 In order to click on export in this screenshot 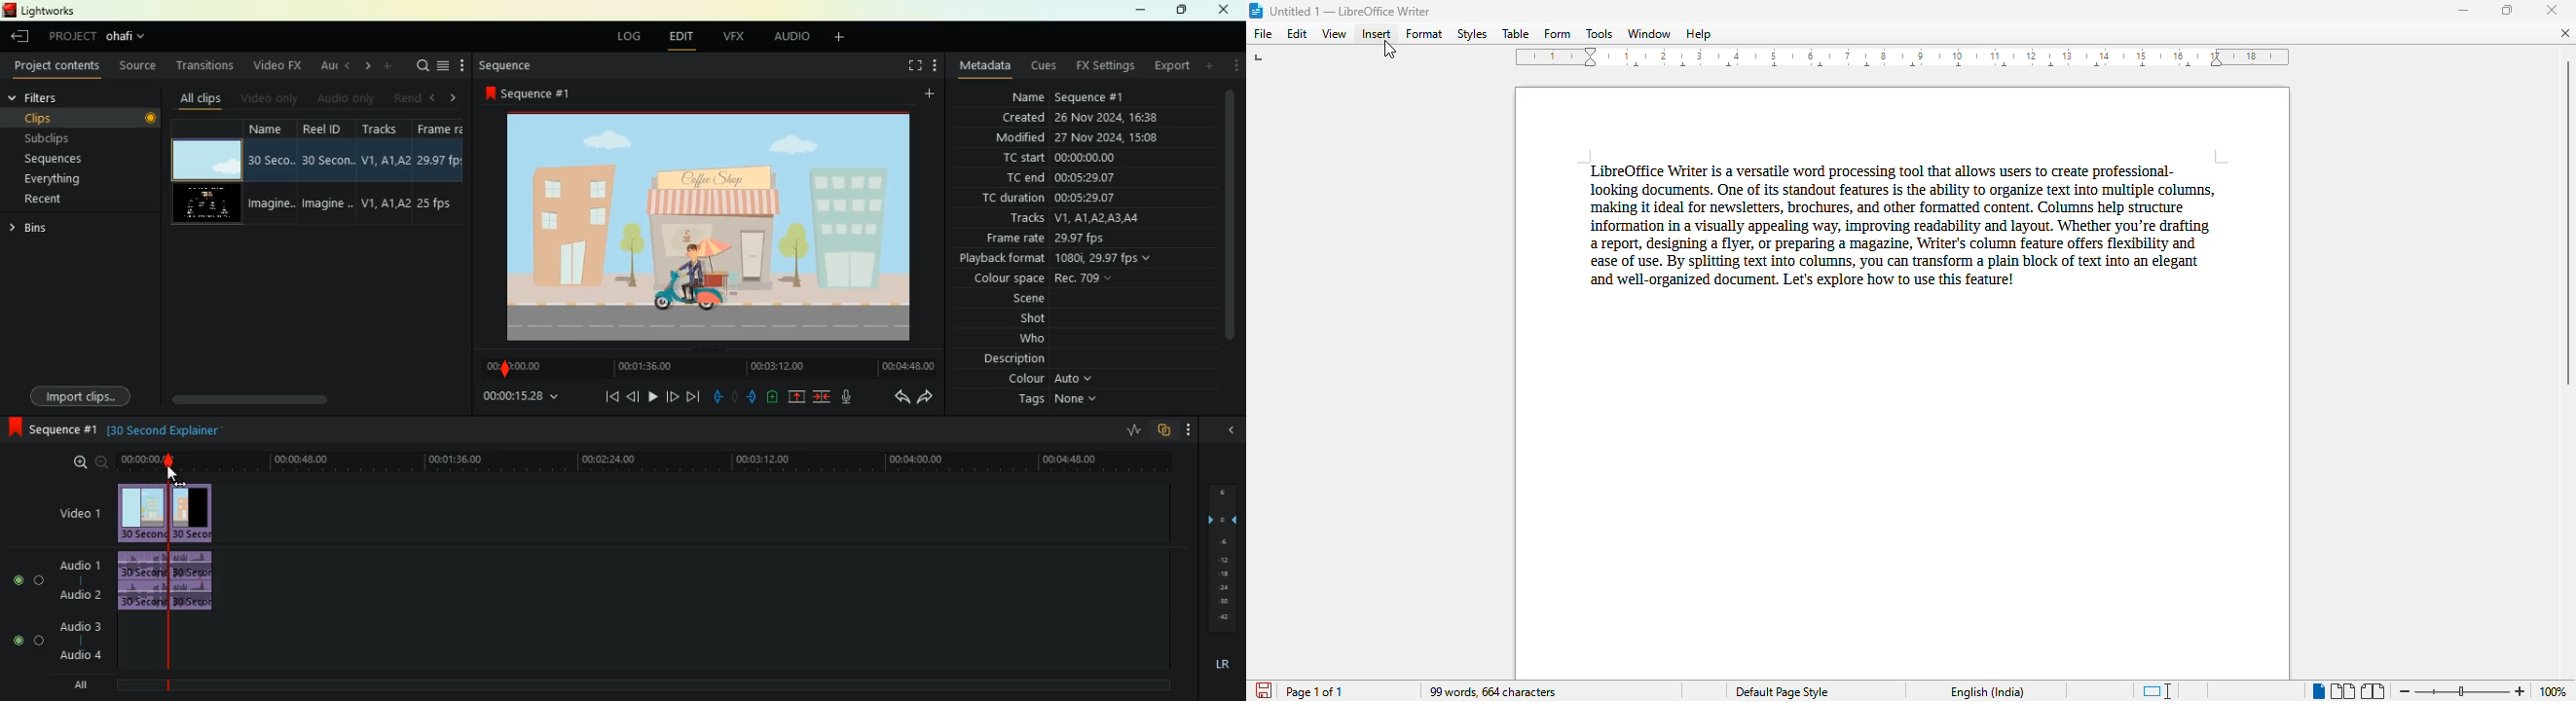, I will do `click(1171, 66)`.